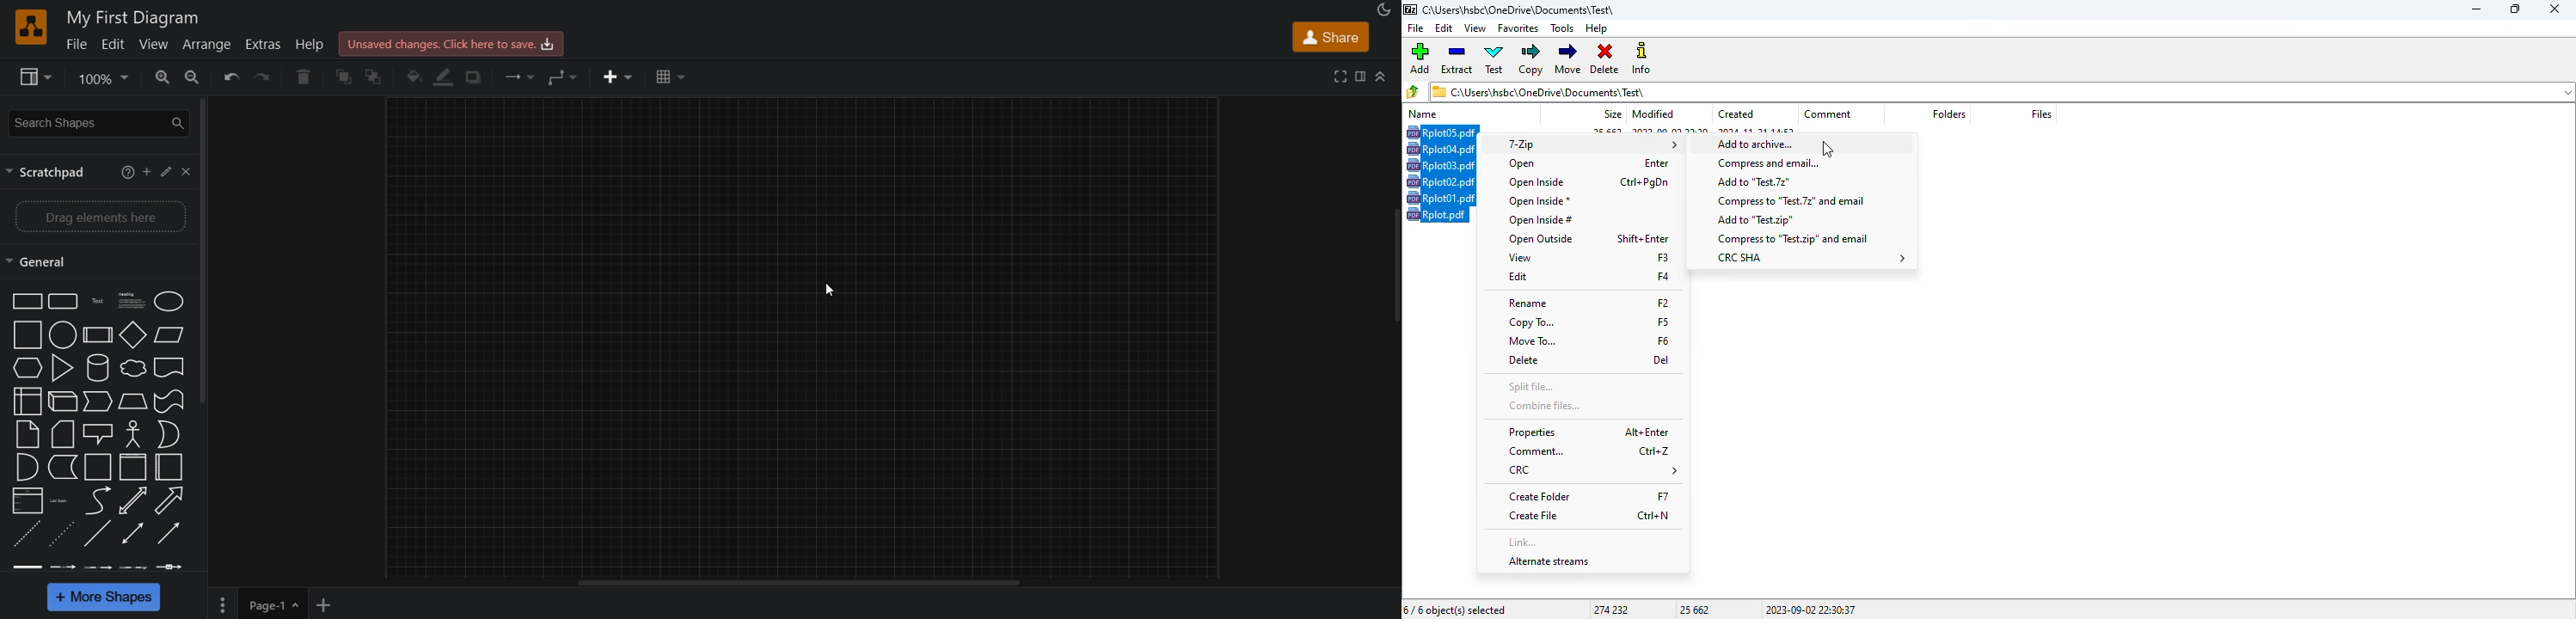 The height and width of the screenshot is (644, 2576). I want to click on new page, so click(329, 603).